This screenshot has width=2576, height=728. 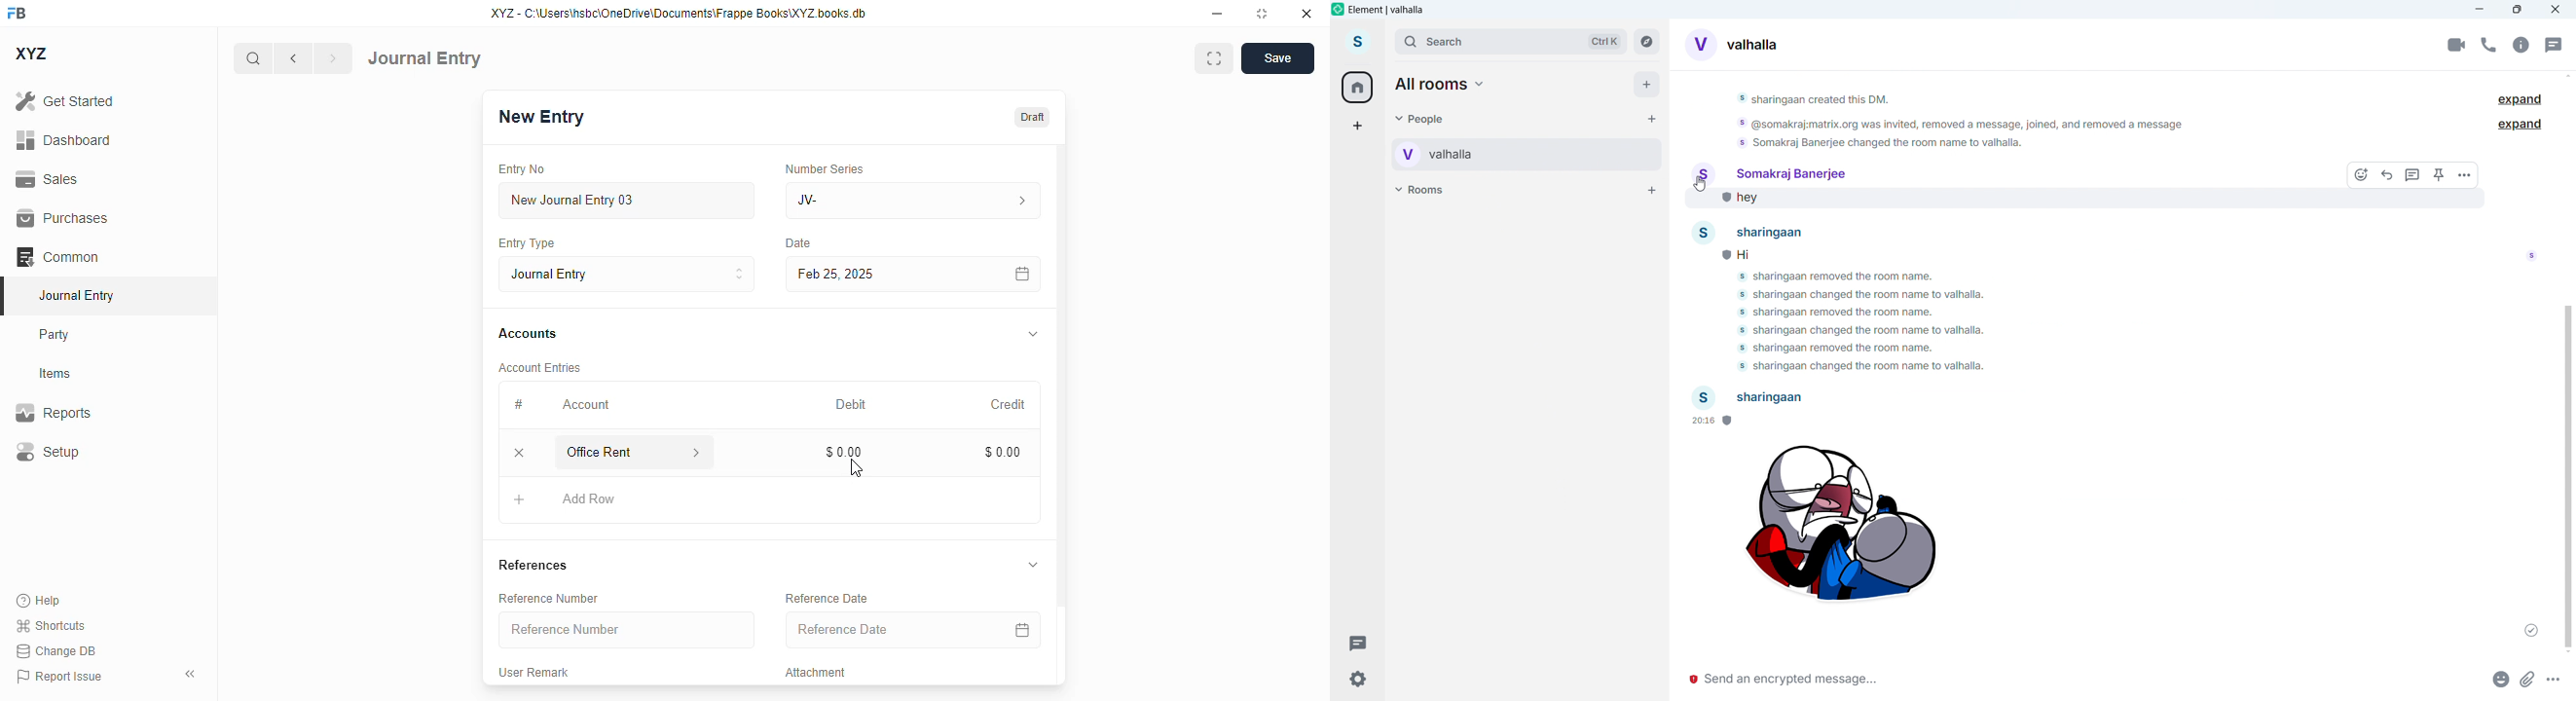 What do you see at coordinates (2488, 45) in the screenshot?
I see `call ` at bounding box center [2488, 45].